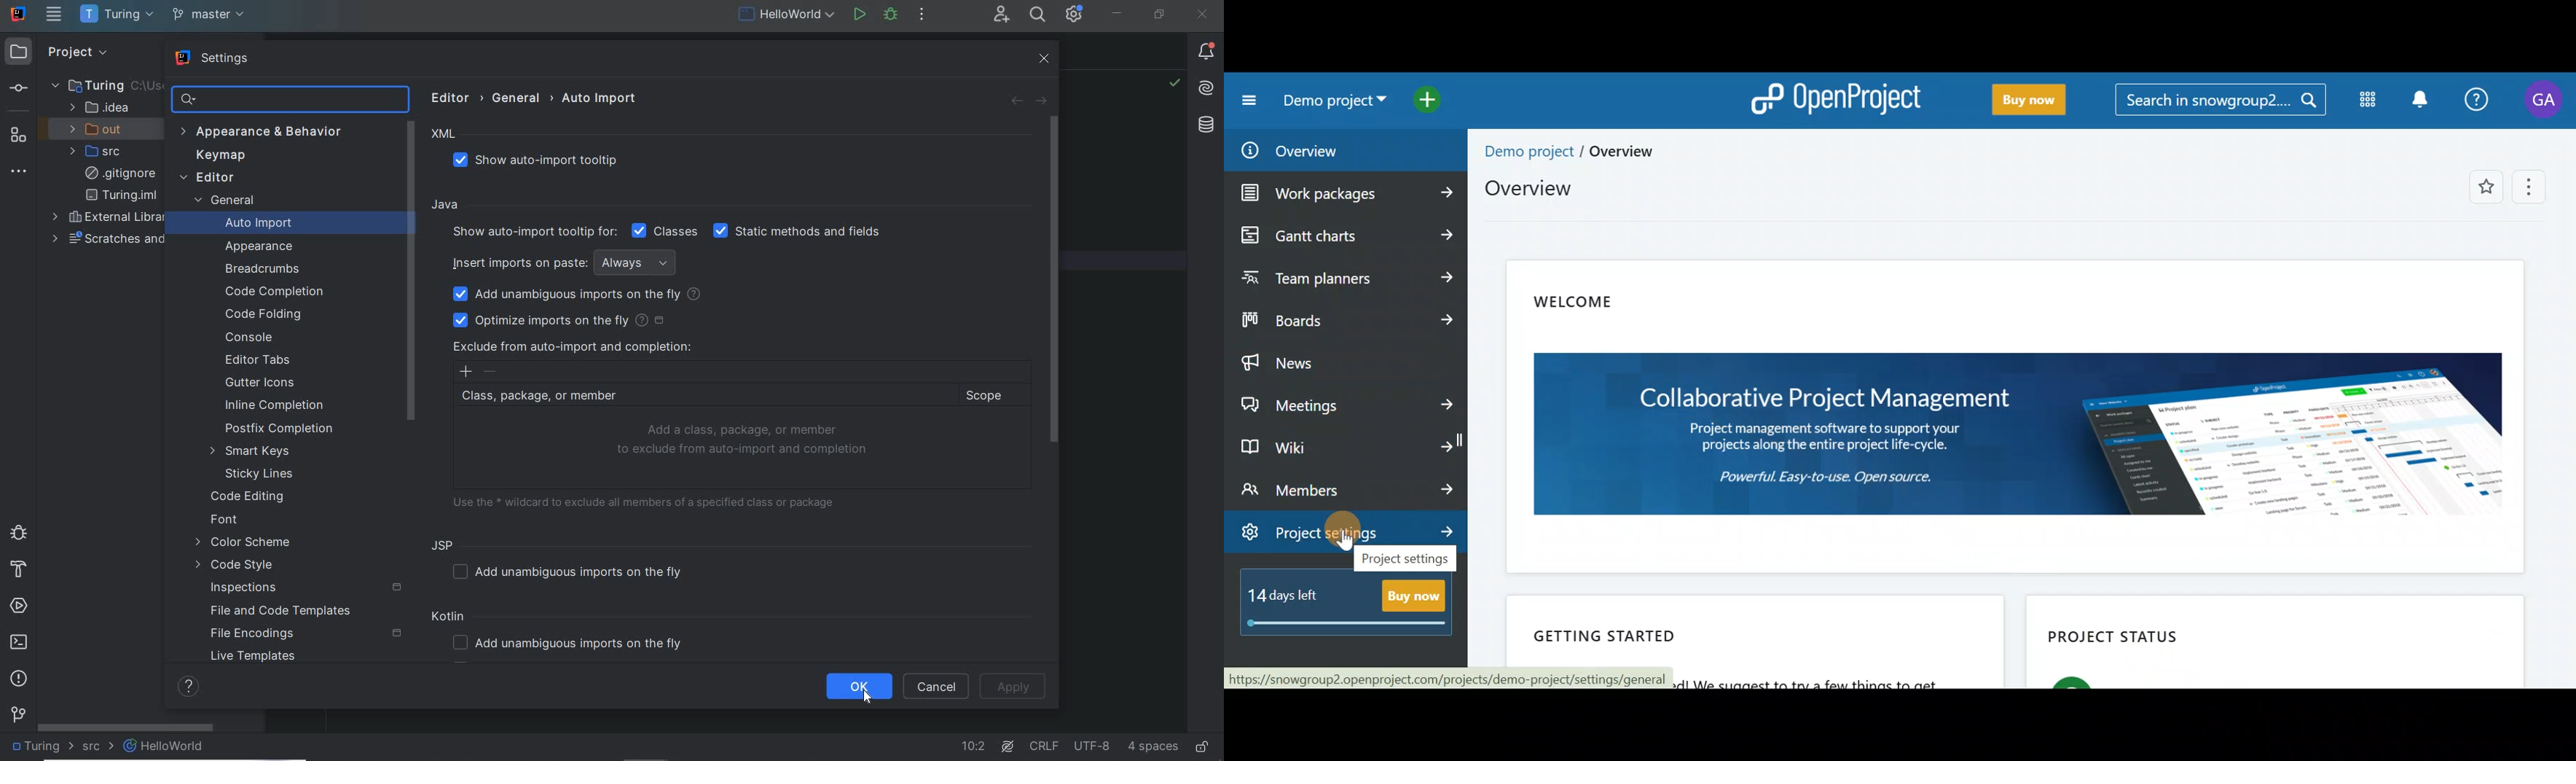 This screenshot has width=2576, height=784. What do you see at coordinates (1431, 99) in the screenshot?
I see `Open quick add menu` at bounding box center [1431, 99].